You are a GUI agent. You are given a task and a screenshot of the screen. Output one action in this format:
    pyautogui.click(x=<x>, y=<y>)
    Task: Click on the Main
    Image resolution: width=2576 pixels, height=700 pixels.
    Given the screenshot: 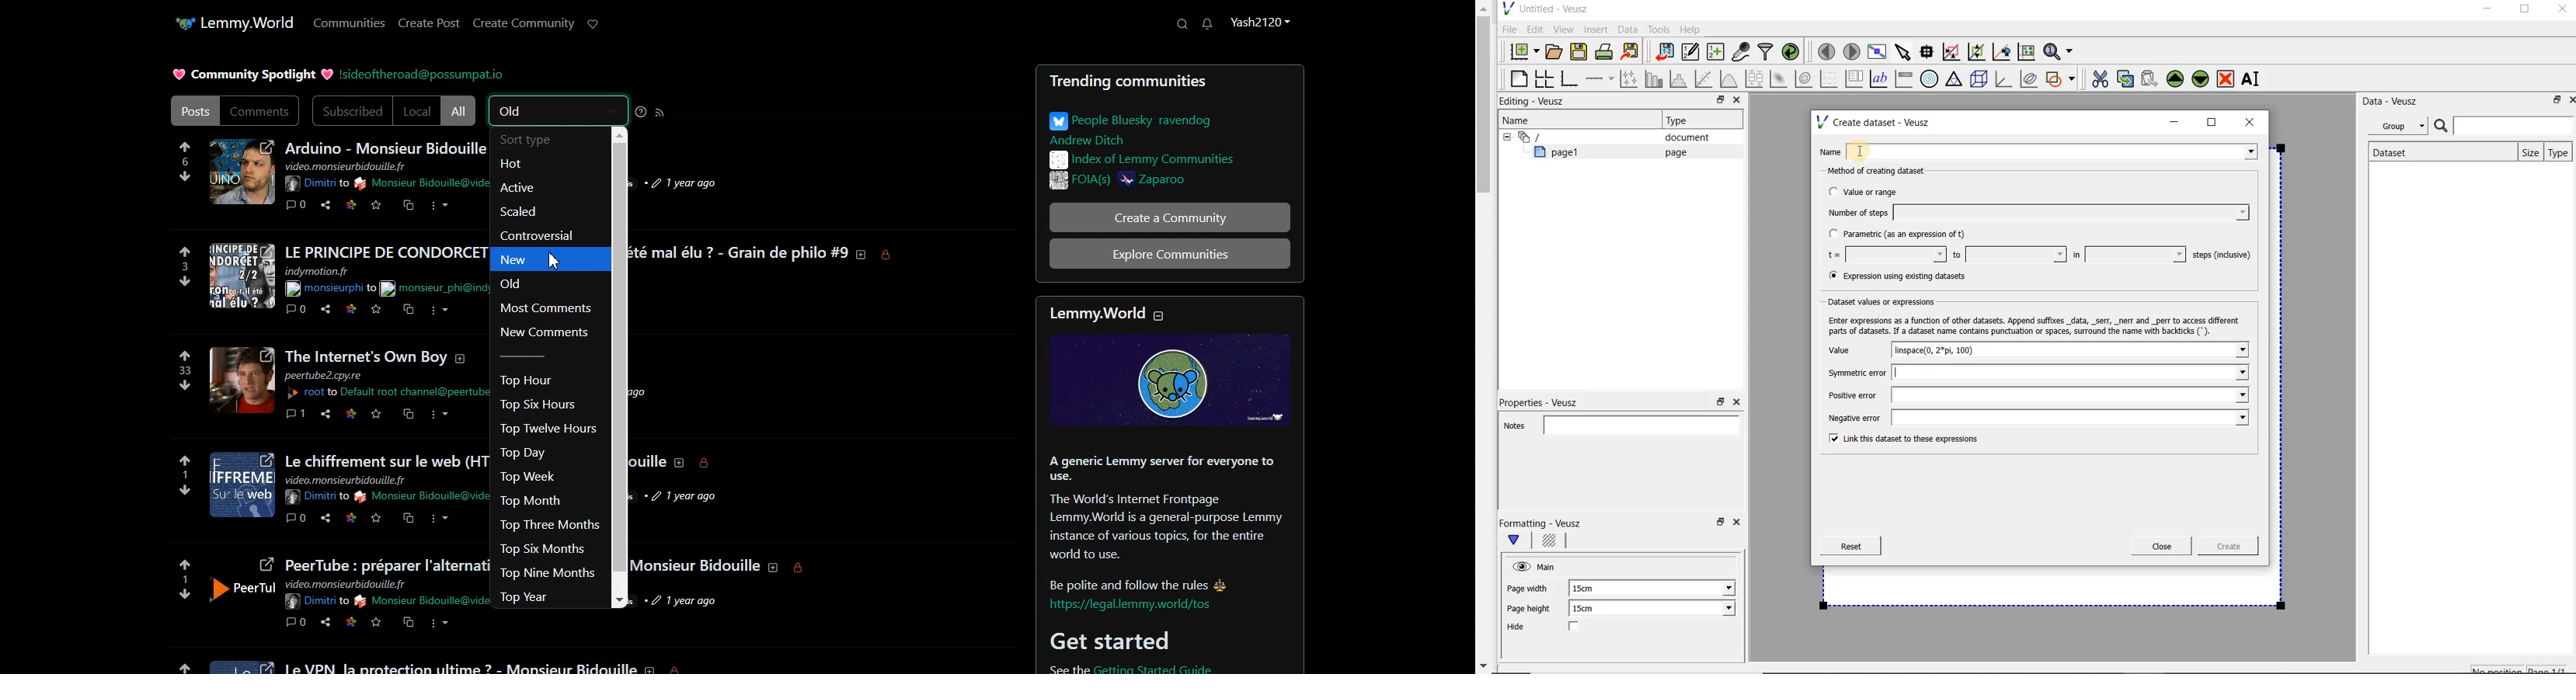 What is the action you would take?
    pyautogui.click(x=1548, y=566)
    